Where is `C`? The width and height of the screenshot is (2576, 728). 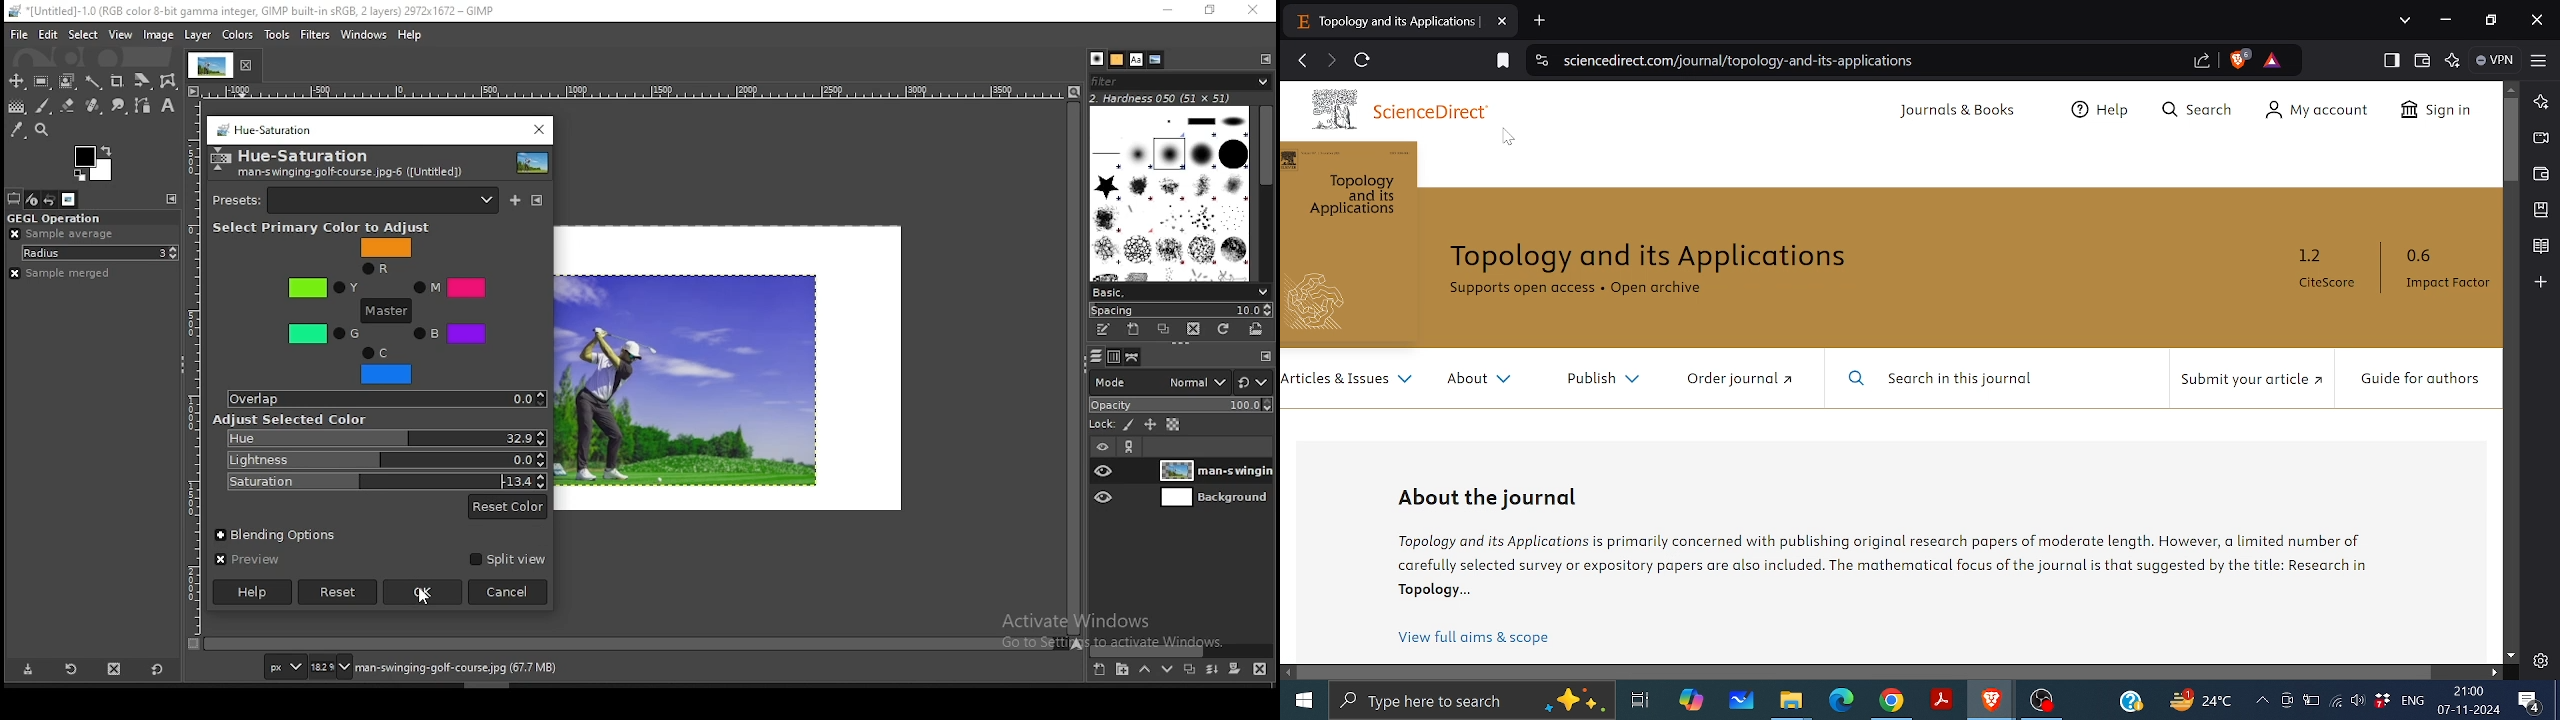 C is located at coordinates (386, 366).